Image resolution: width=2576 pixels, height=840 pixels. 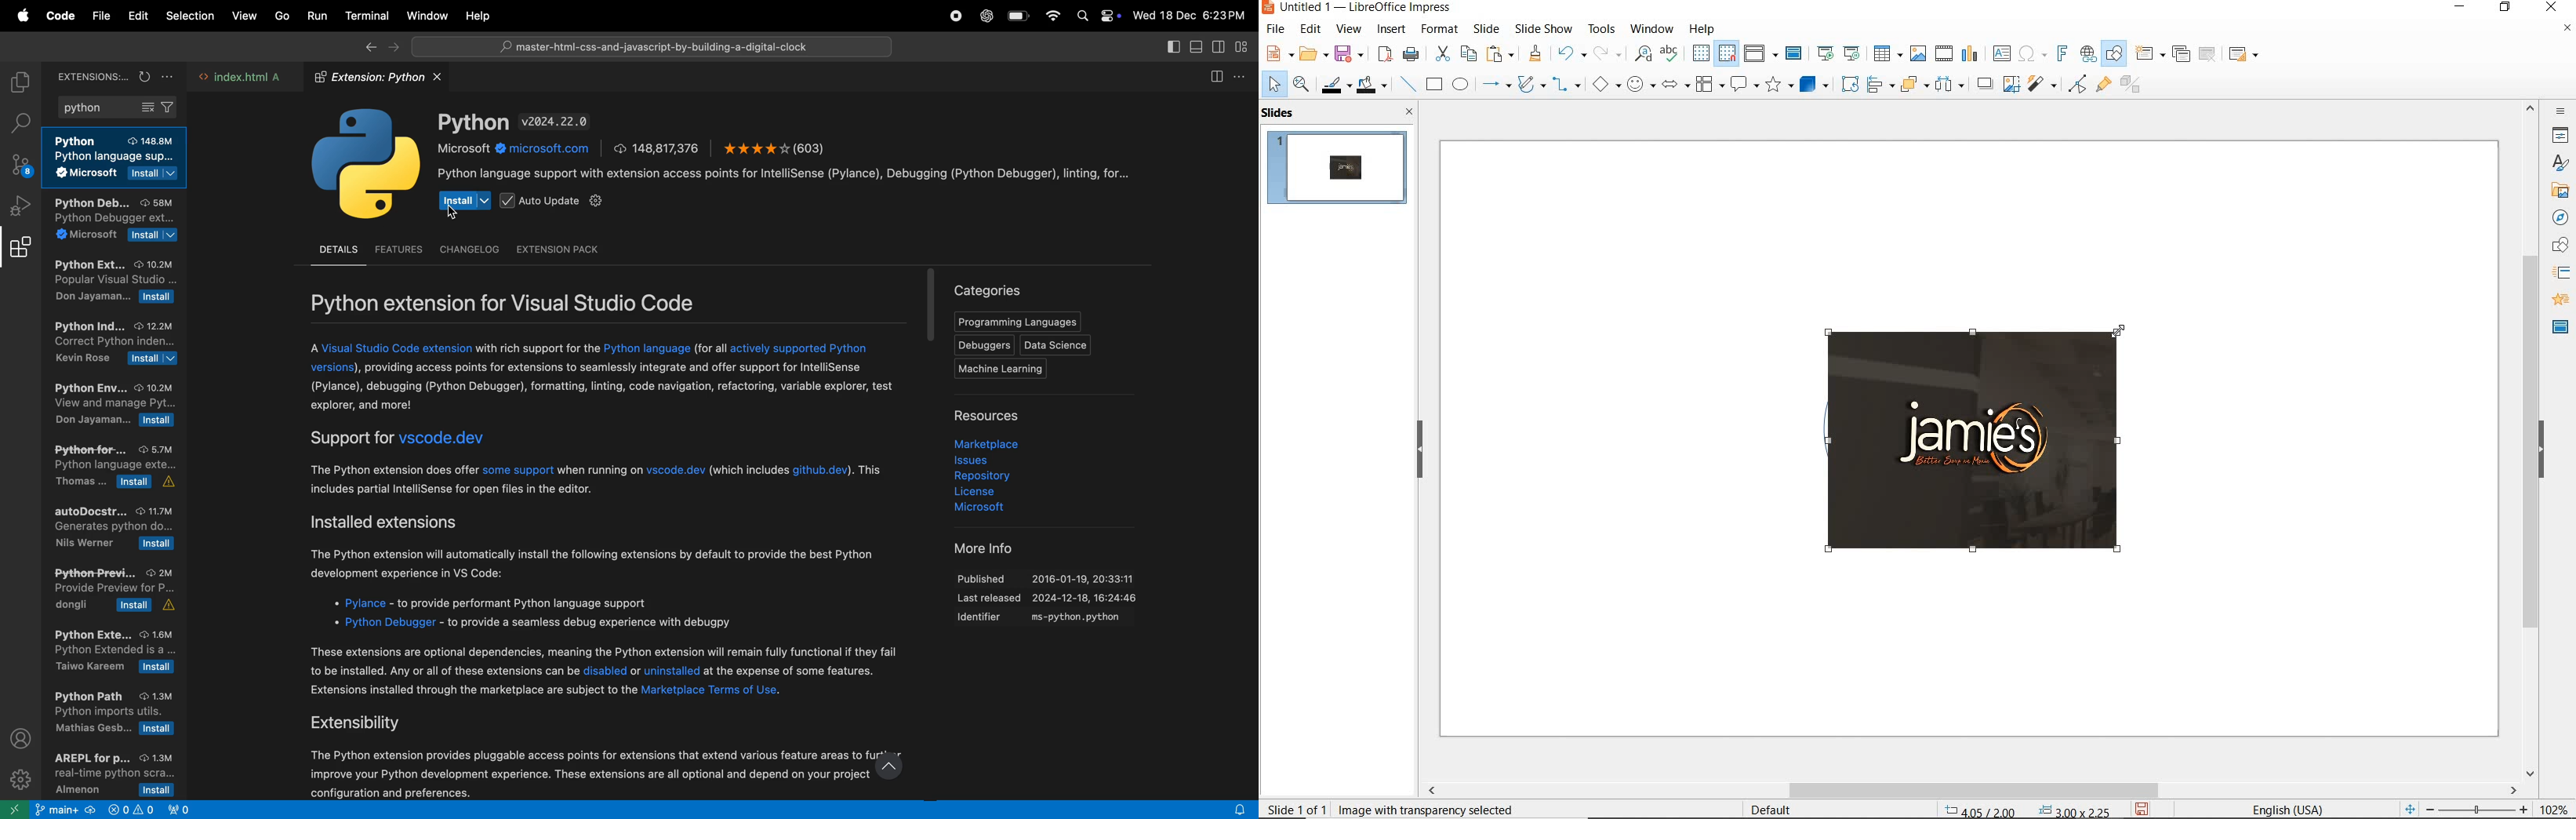 What do you see at coordinates (400, 248) in the screenshot?
I see `Features` at bounding box center [400, 248].